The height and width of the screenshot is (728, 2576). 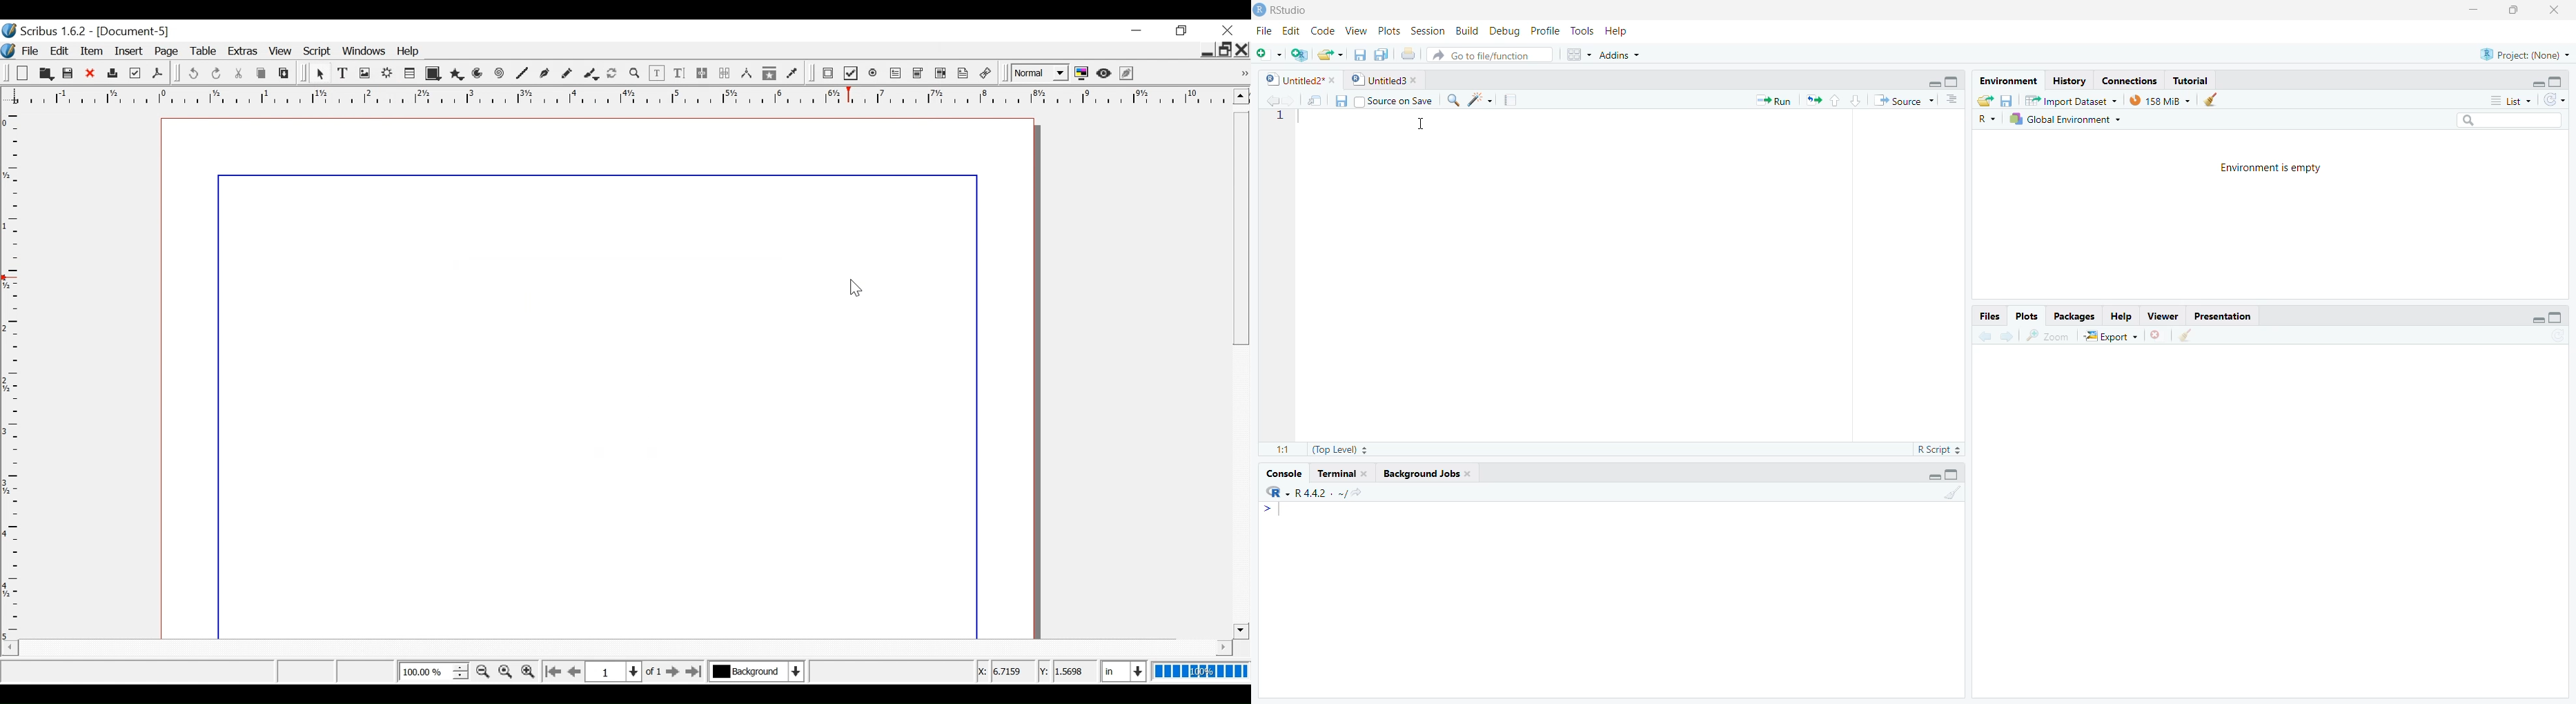 What do you see at coordinates (483, 671) in the screenshot?
I see `Zoom out` at bounding box center [483, 671].